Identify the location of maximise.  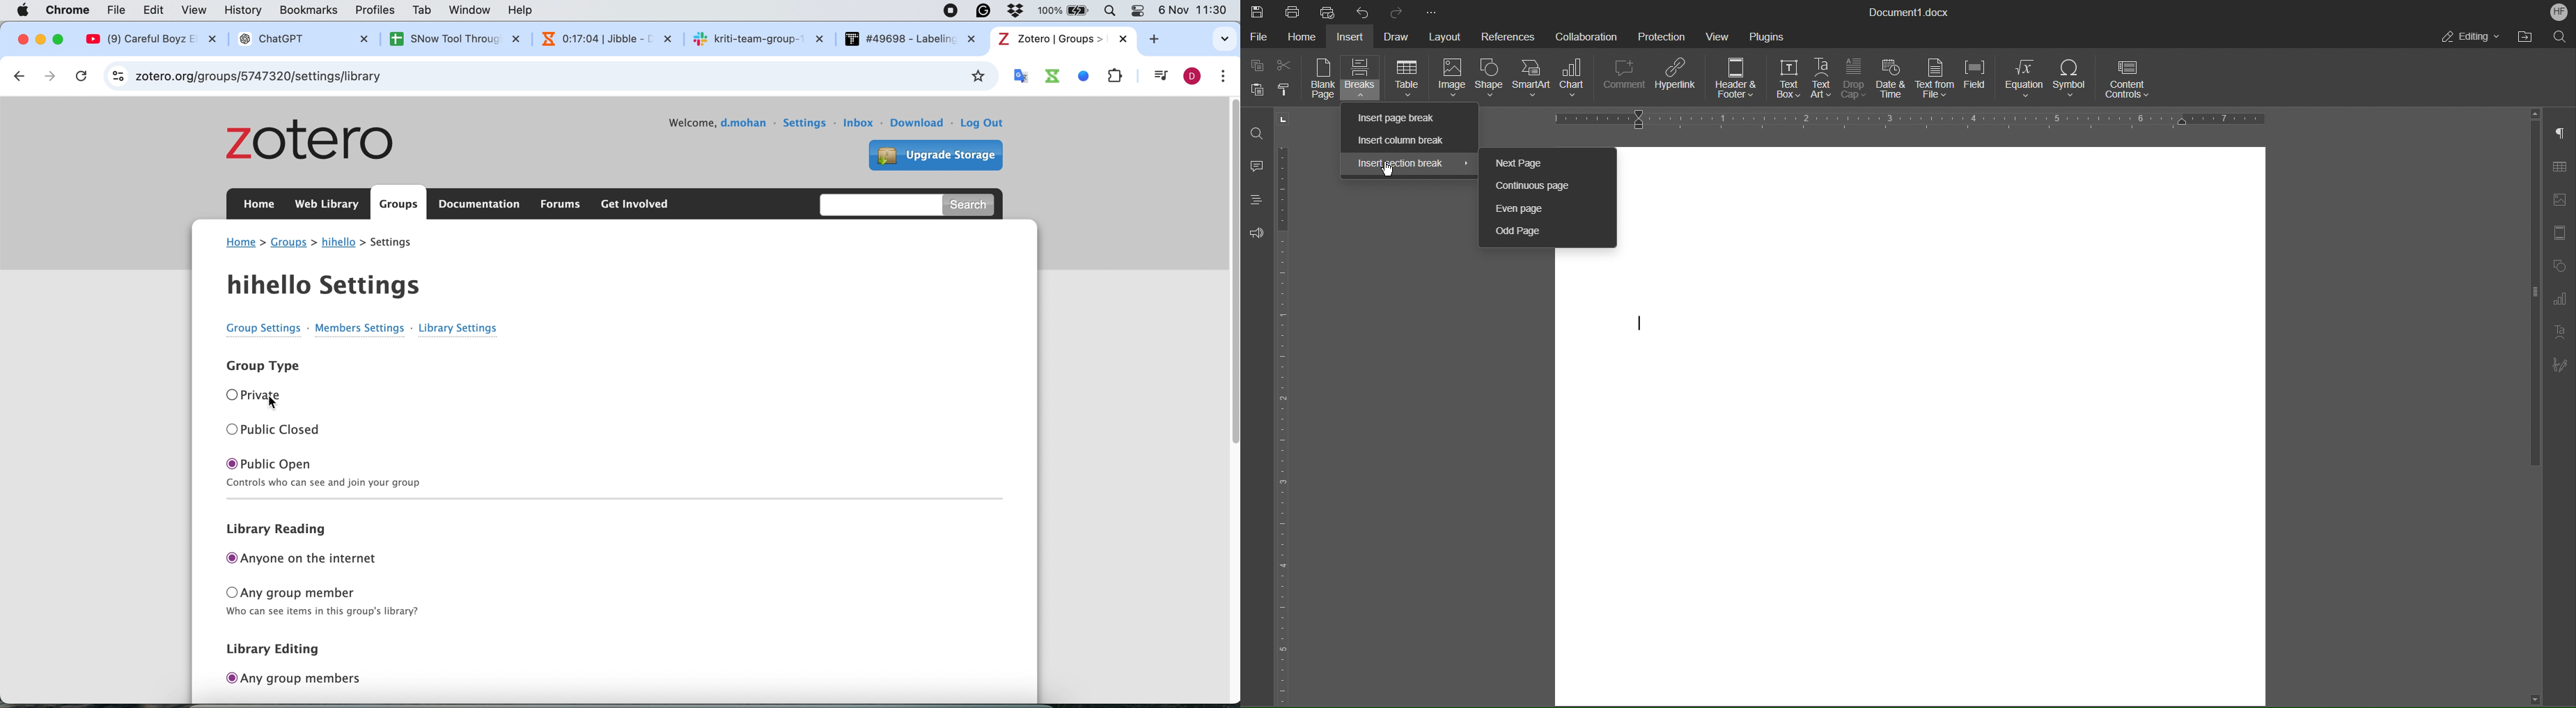
(62, 38).